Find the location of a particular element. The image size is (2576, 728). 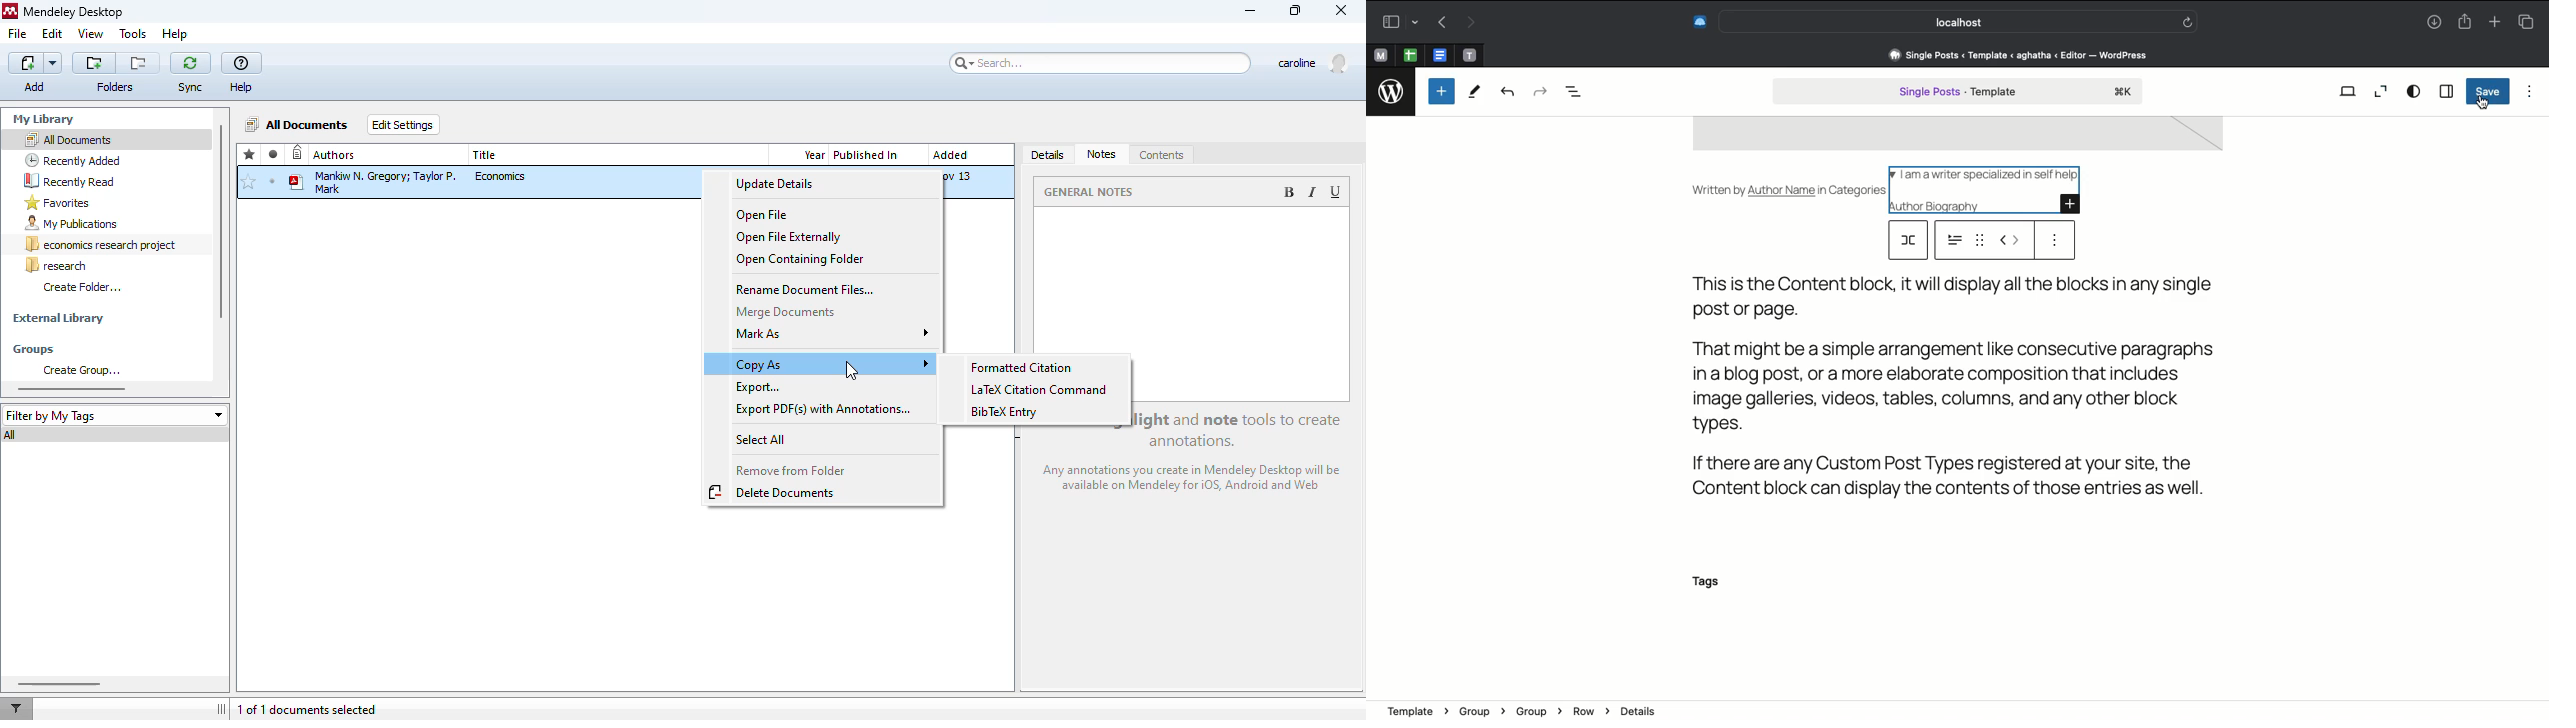

Move left right is located at coordinates (2009, 240).